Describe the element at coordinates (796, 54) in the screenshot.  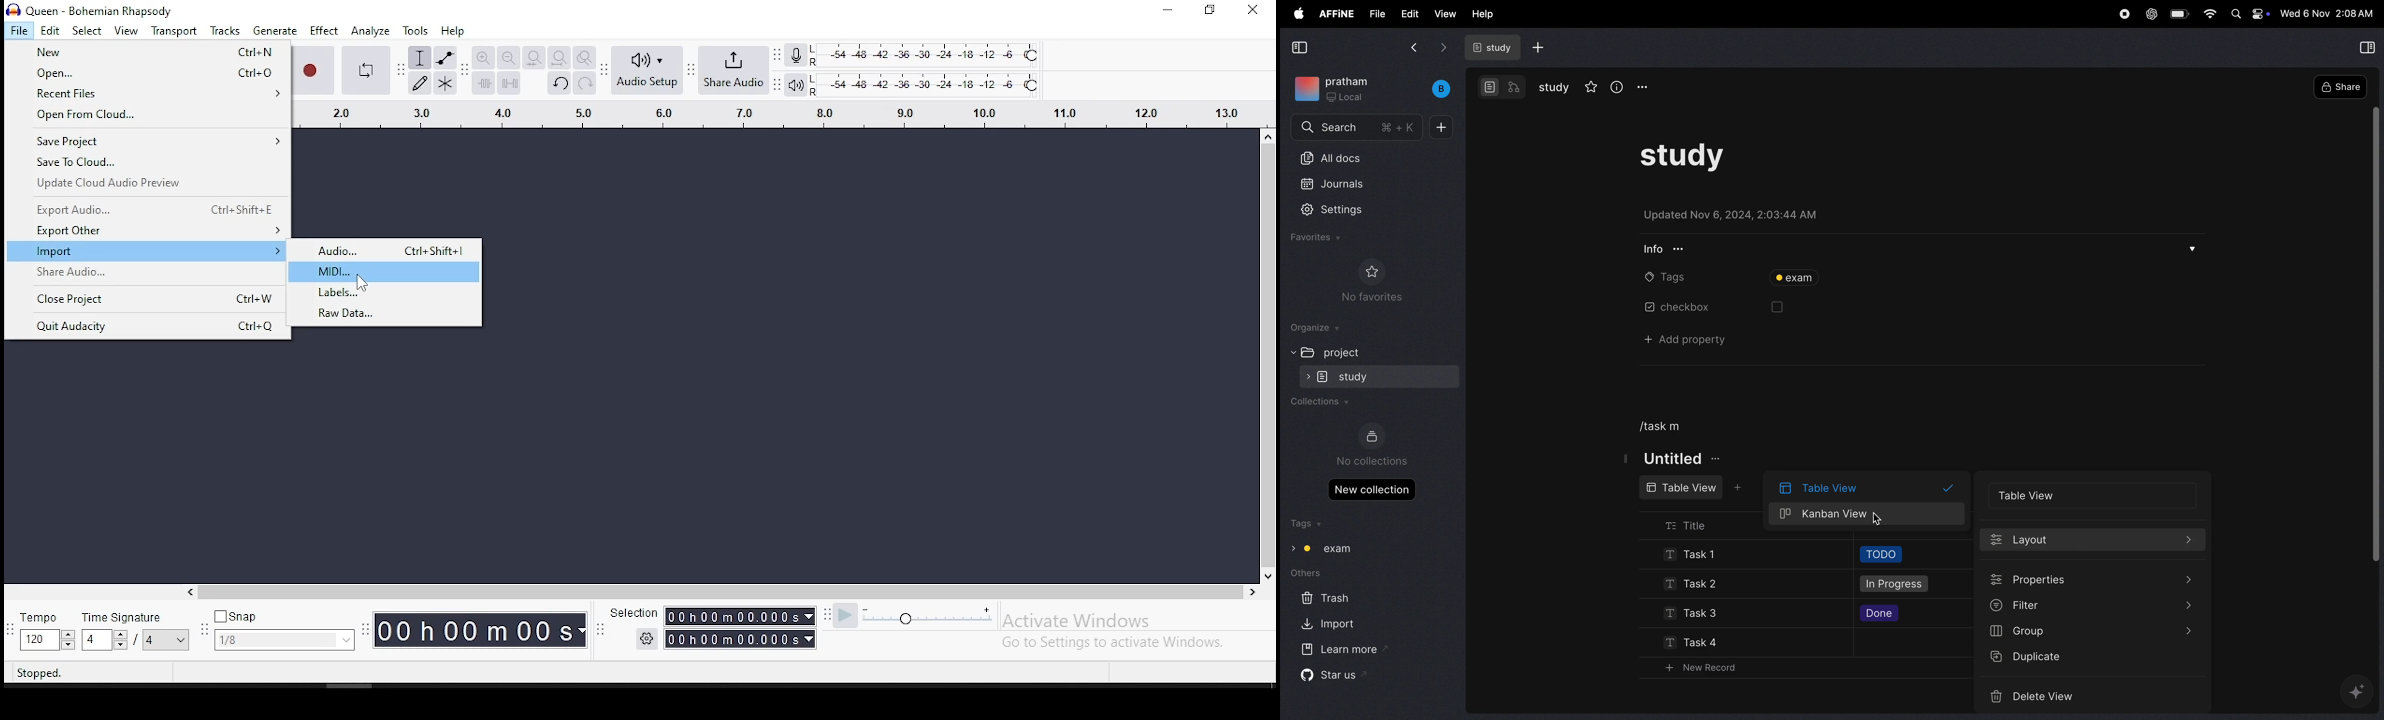
I see `recording level` at that location.